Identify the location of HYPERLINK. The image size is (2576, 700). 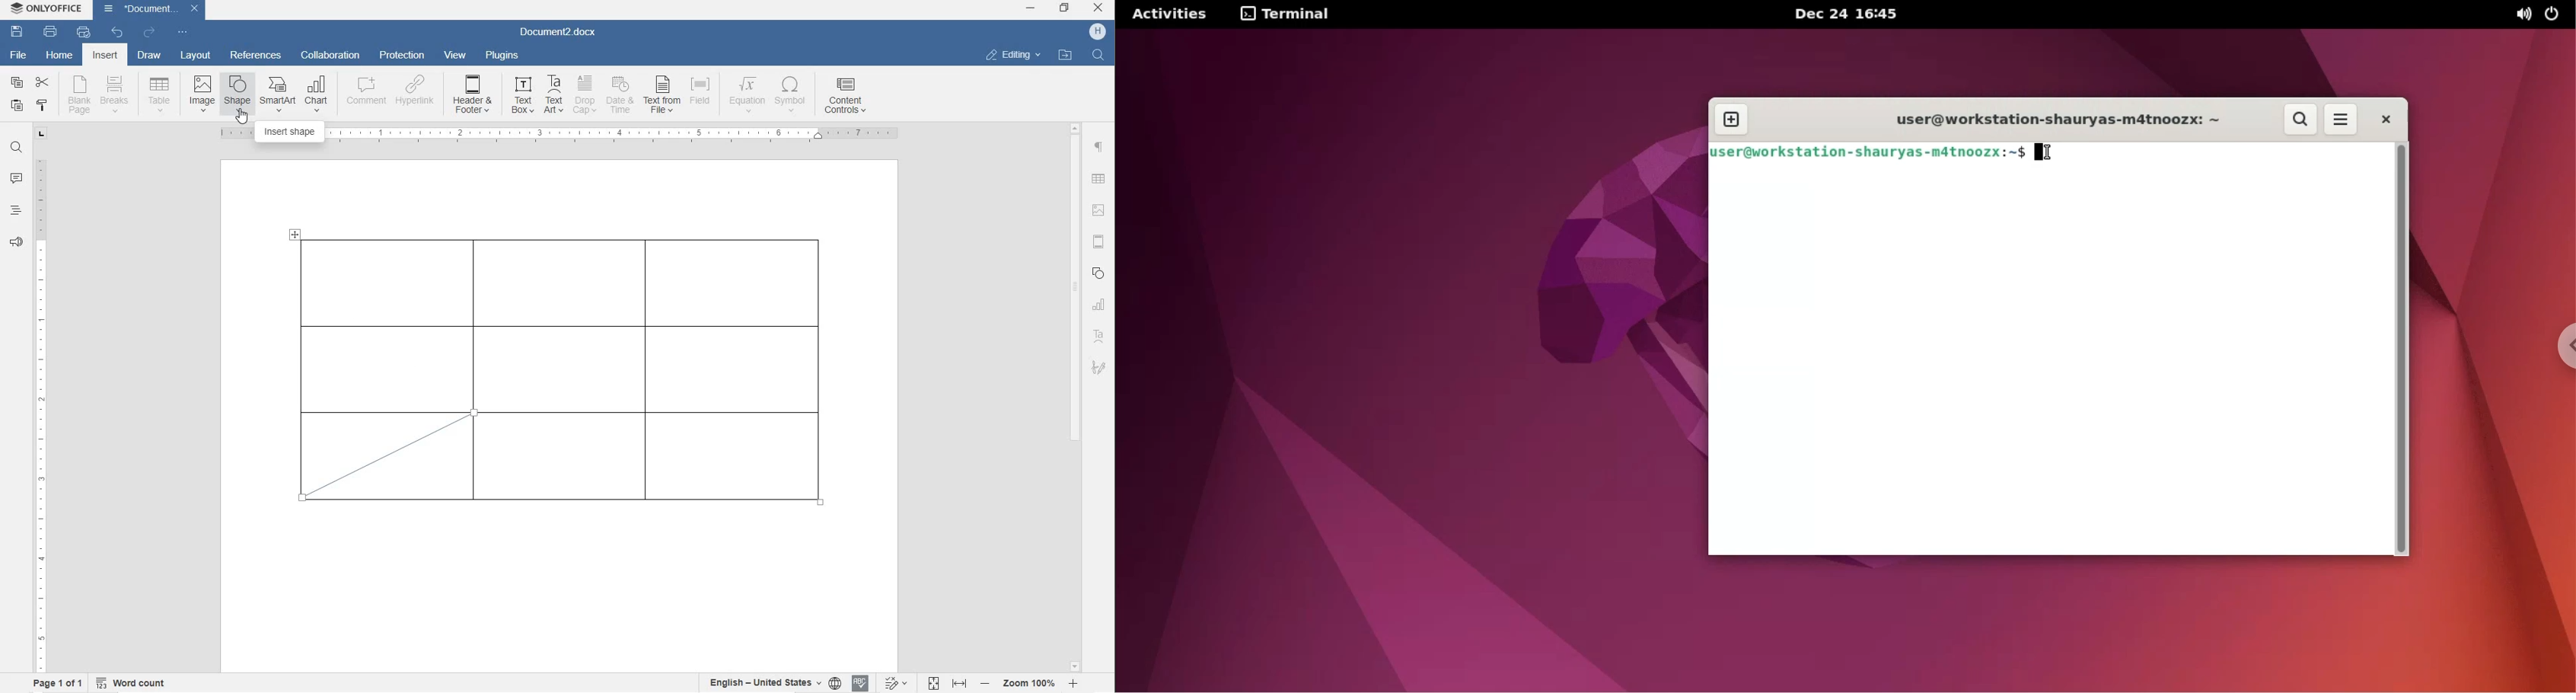
(415, 95).